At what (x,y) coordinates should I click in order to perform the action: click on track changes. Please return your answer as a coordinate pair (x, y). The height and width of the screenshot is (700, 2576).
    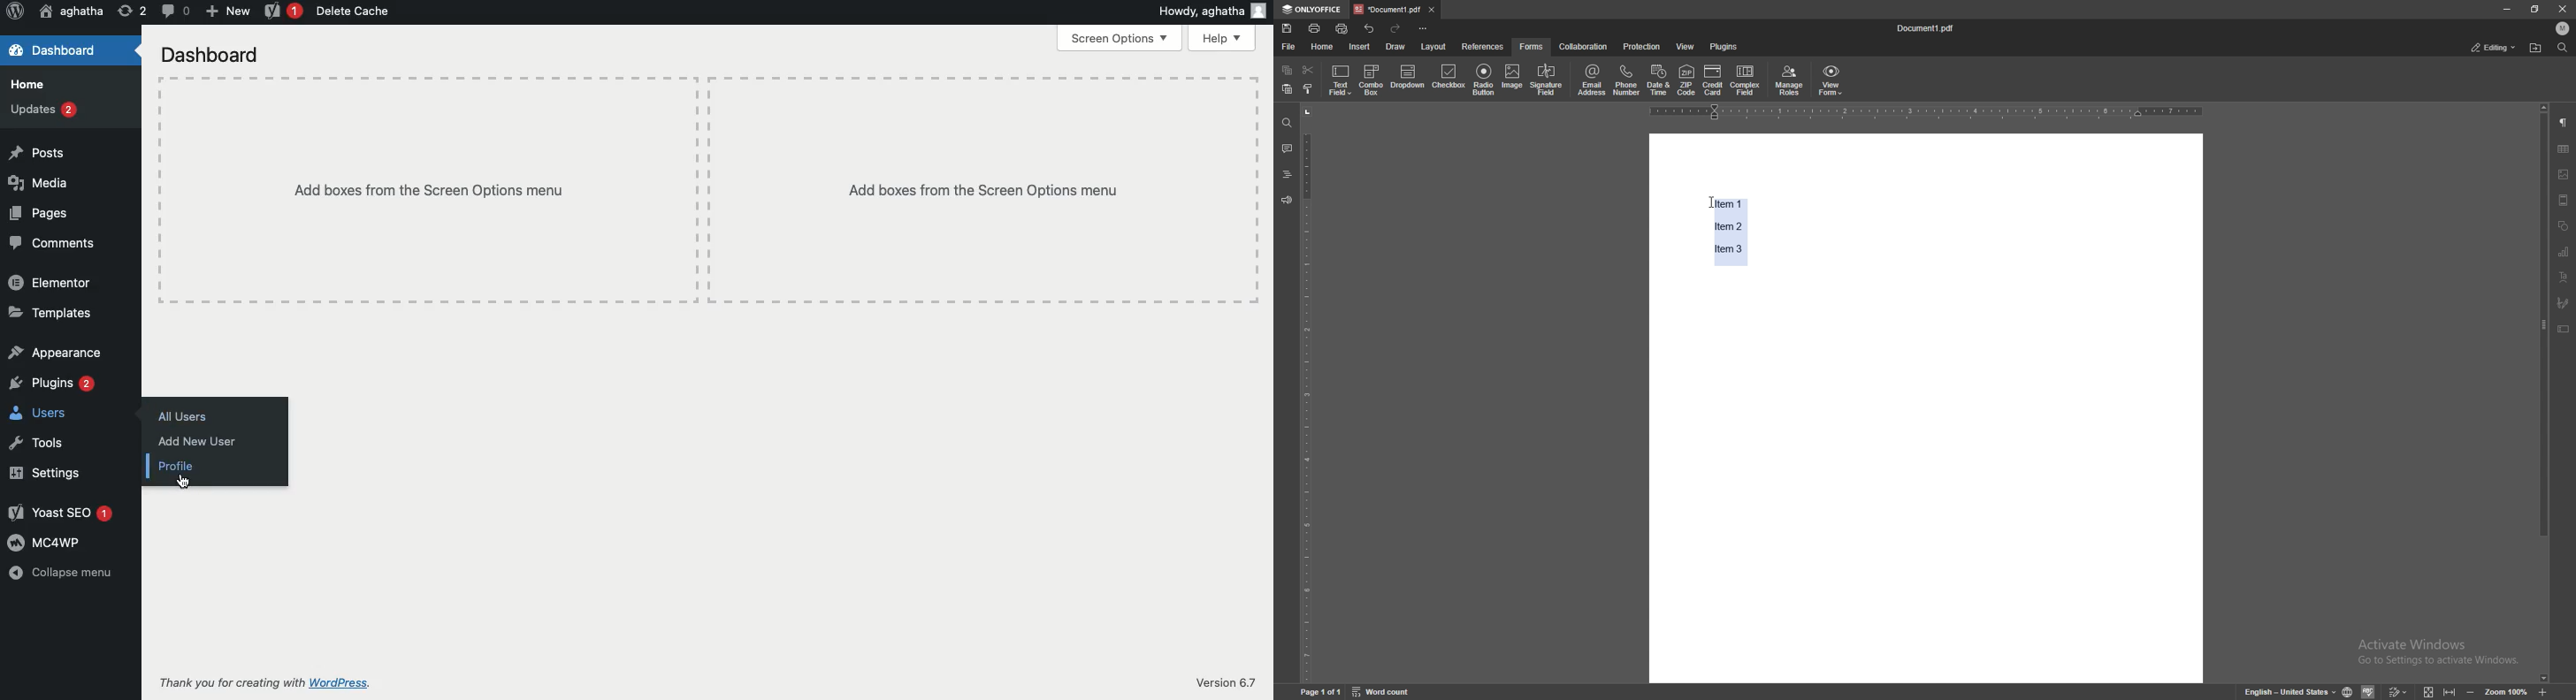
    Looking at the image, I should click on (2398, 691).